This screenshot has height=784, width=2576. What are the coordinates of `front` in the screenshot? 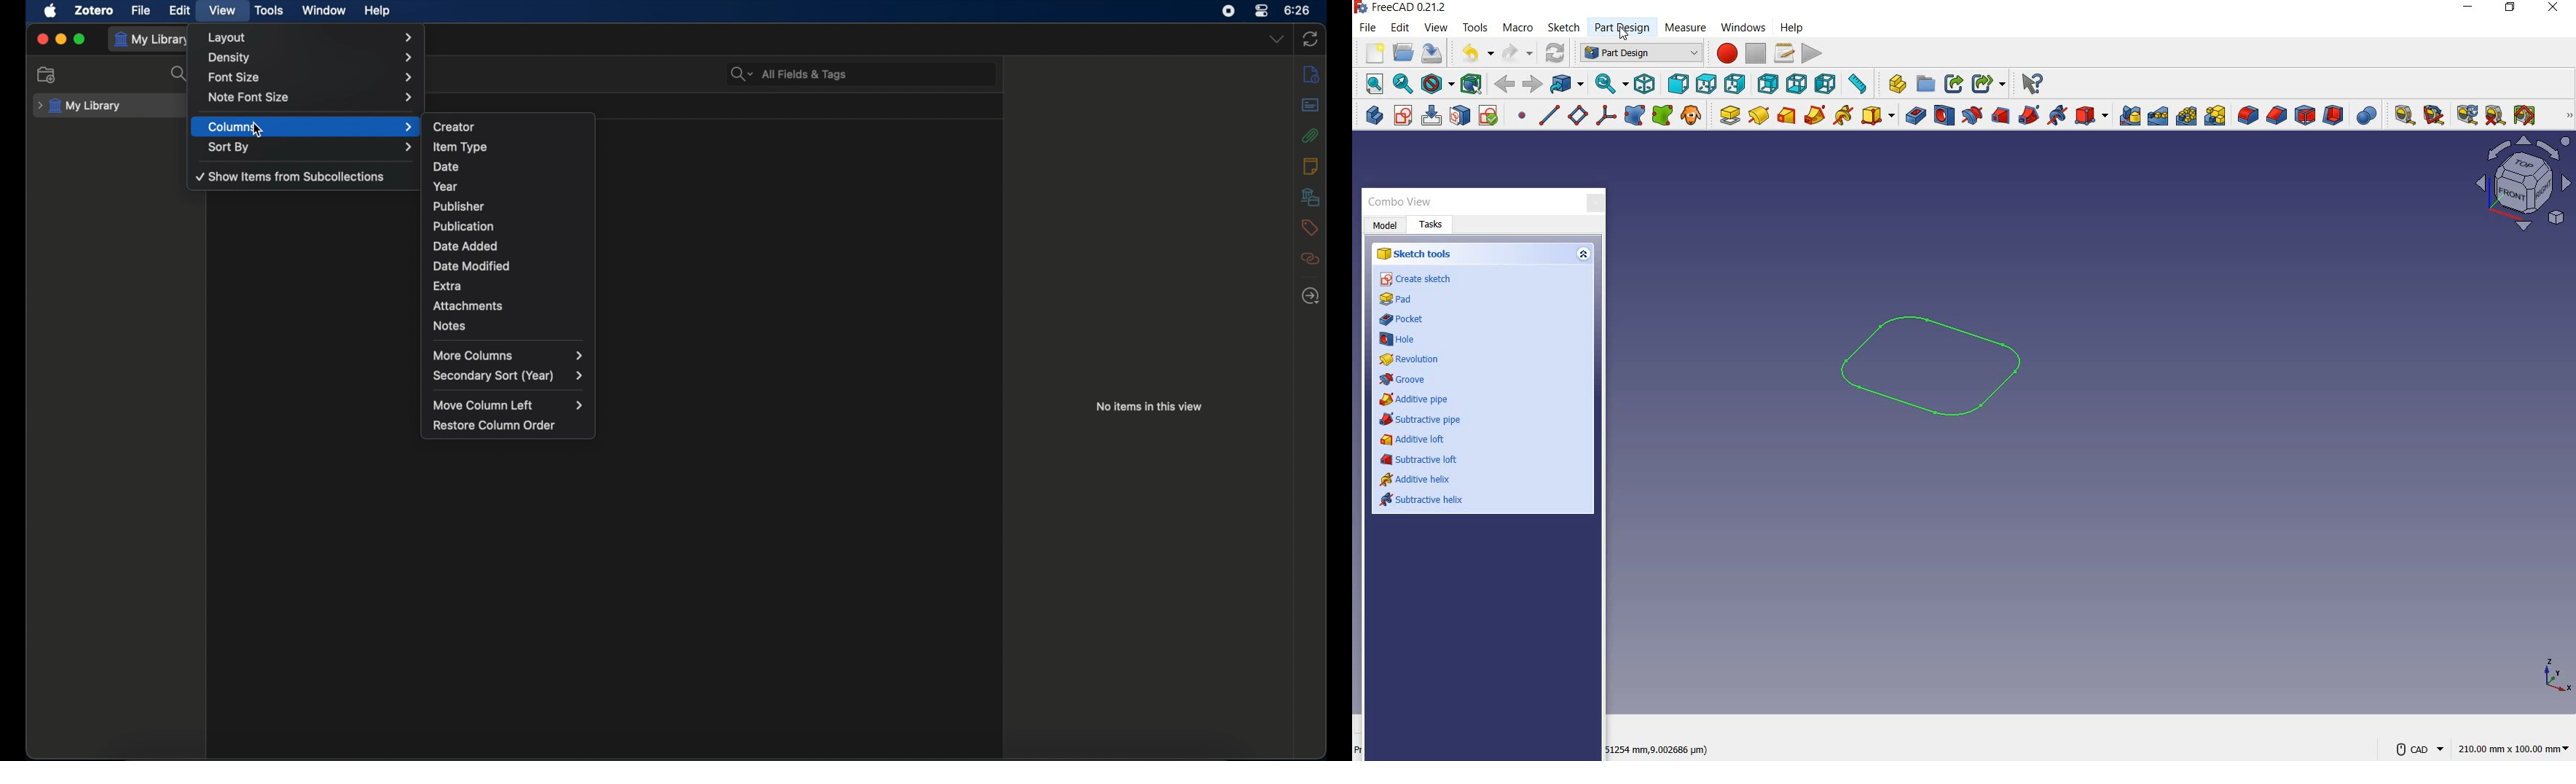 It's located at (1679, 84).